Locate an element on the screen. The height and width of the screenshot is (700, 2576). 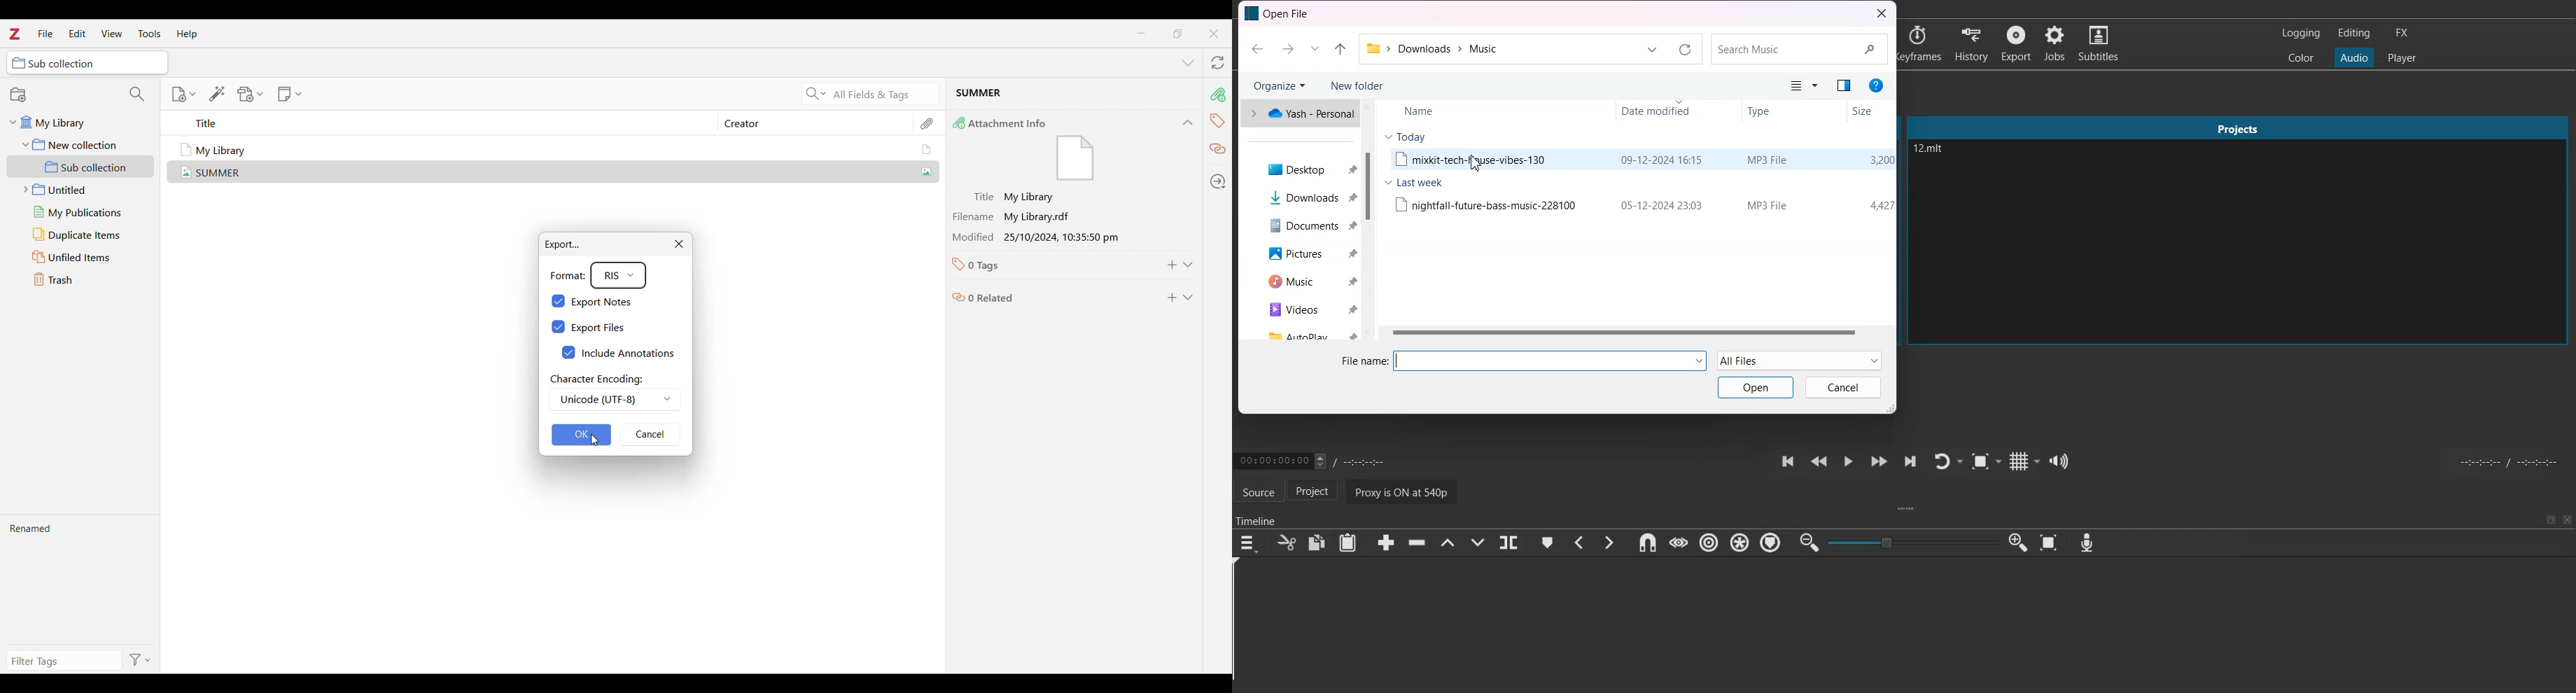
Sub collection is located at coordinates (82, 166).